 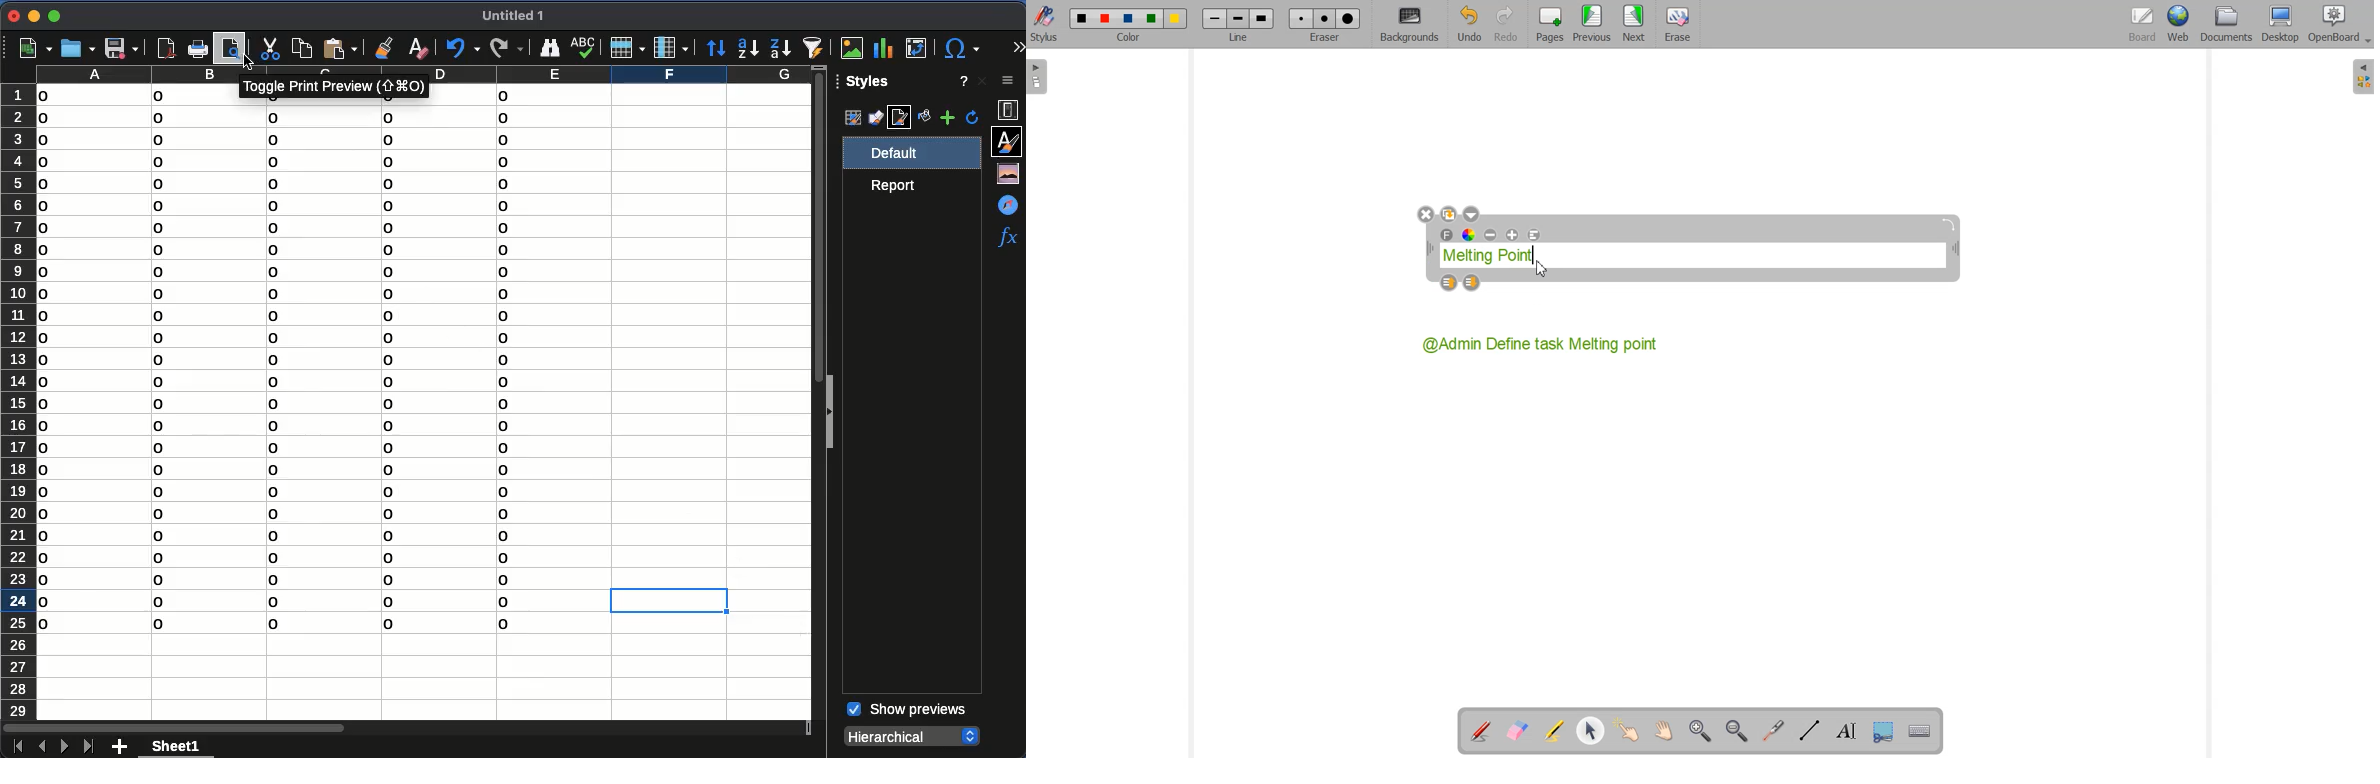 What do you see at coordinates (905, 153) in the screenshot?
I see `default ` at bounding box center [905, 153].